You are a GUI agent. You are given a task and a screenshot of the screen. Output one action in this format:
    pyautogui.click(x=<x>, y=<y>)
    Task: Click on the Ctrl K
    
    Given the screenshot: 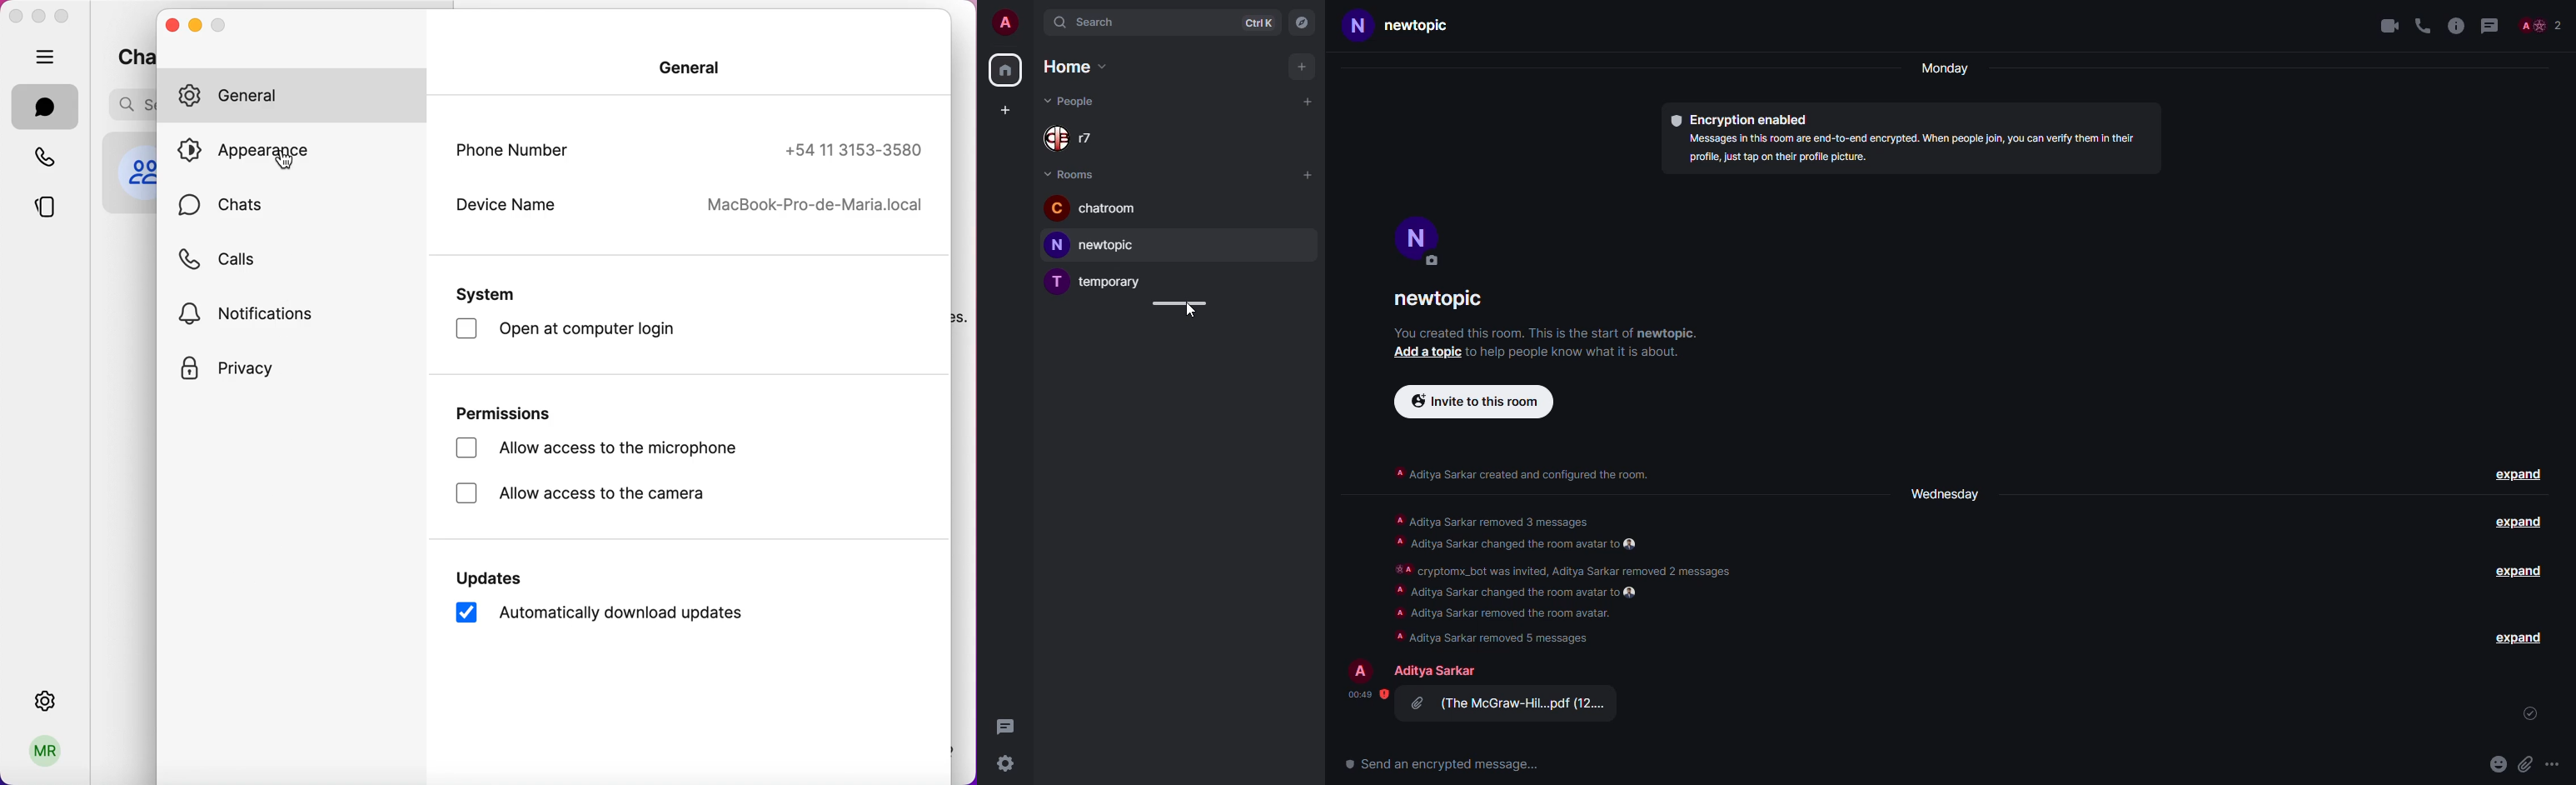 What is the action you would take?
    pyautogui.click(x=1262, y=22)
    